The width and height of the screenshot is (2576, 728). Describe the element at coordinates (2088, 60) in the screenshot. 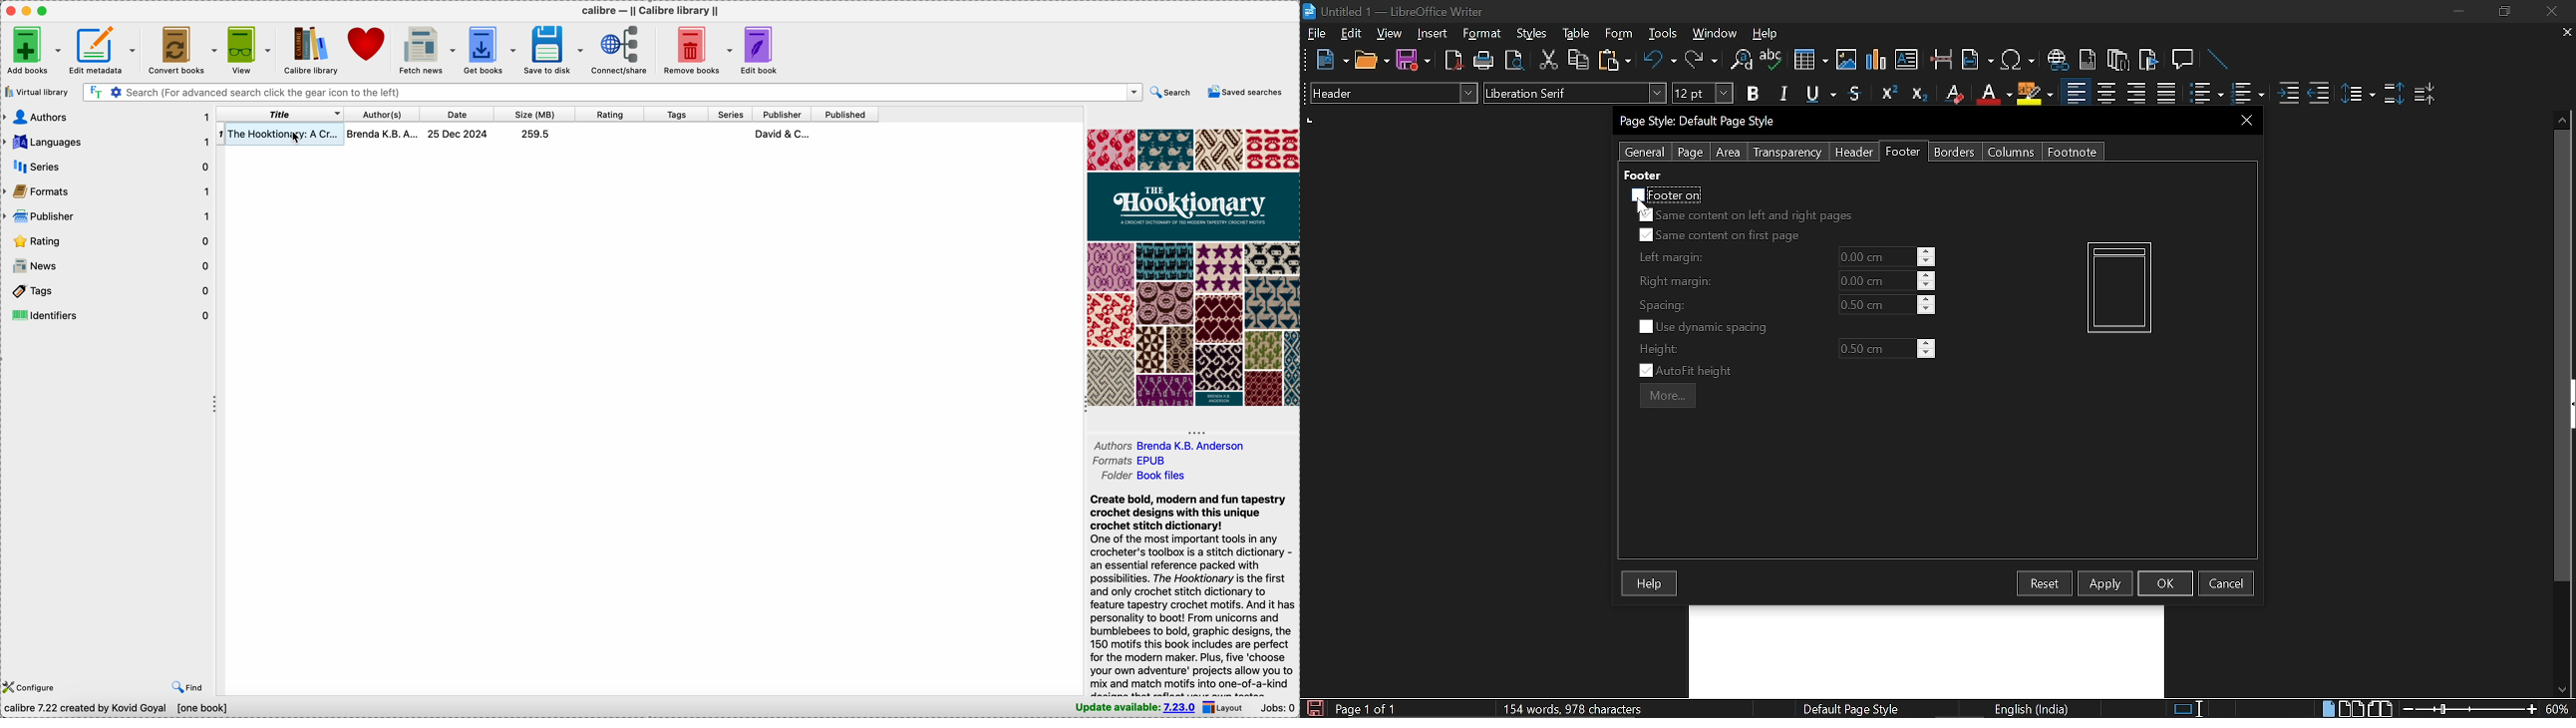

I see `Insert endnote` at that location.